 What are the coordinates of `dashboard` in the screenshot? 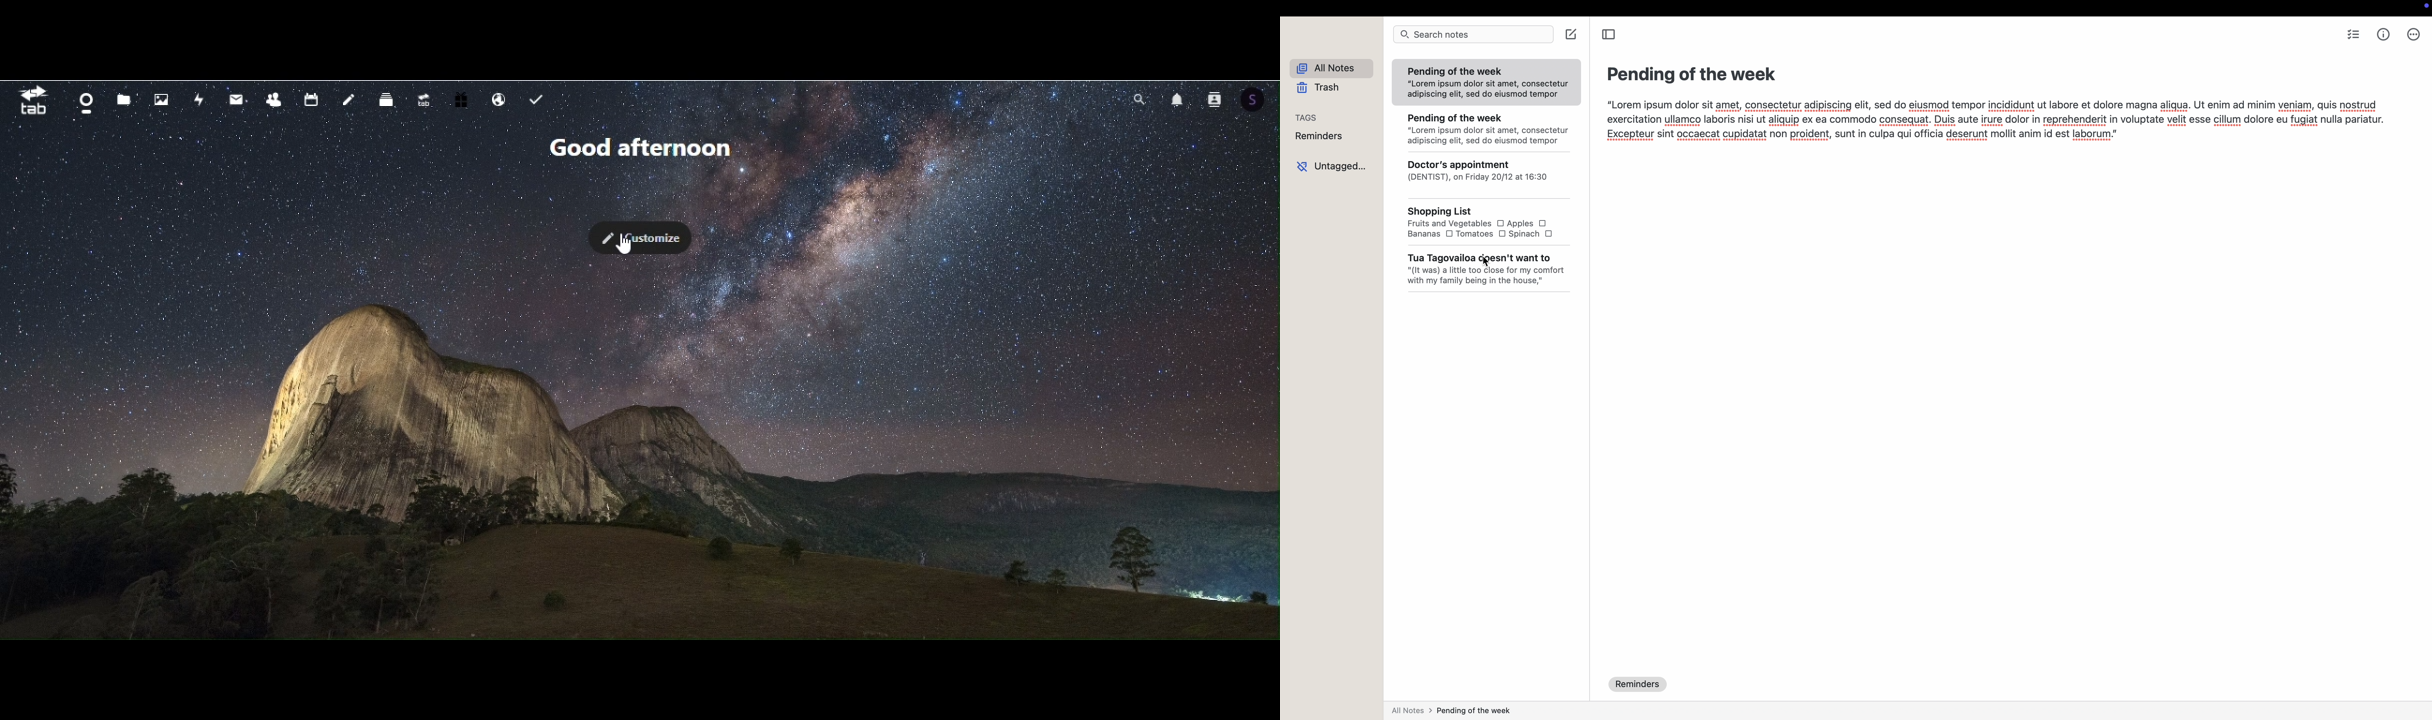 It's located at (87, 101).